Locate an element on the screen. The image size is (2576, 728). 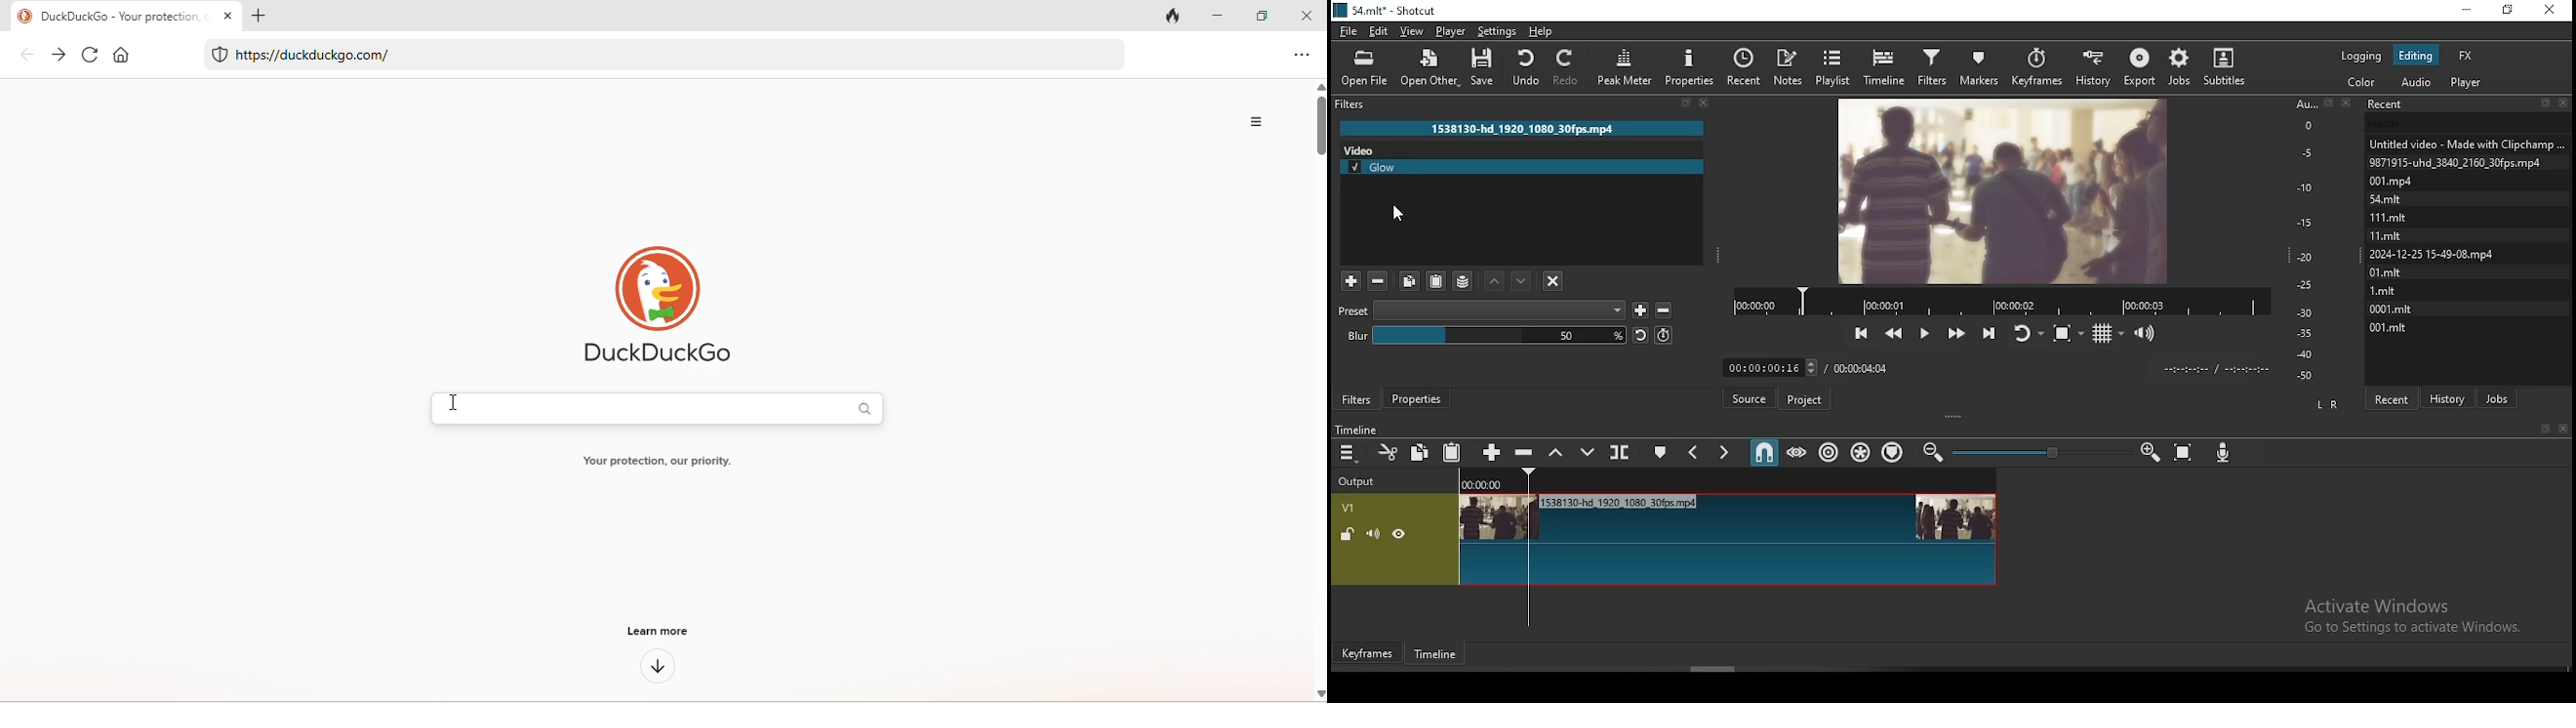
view is located at coordinates (1413, 31).